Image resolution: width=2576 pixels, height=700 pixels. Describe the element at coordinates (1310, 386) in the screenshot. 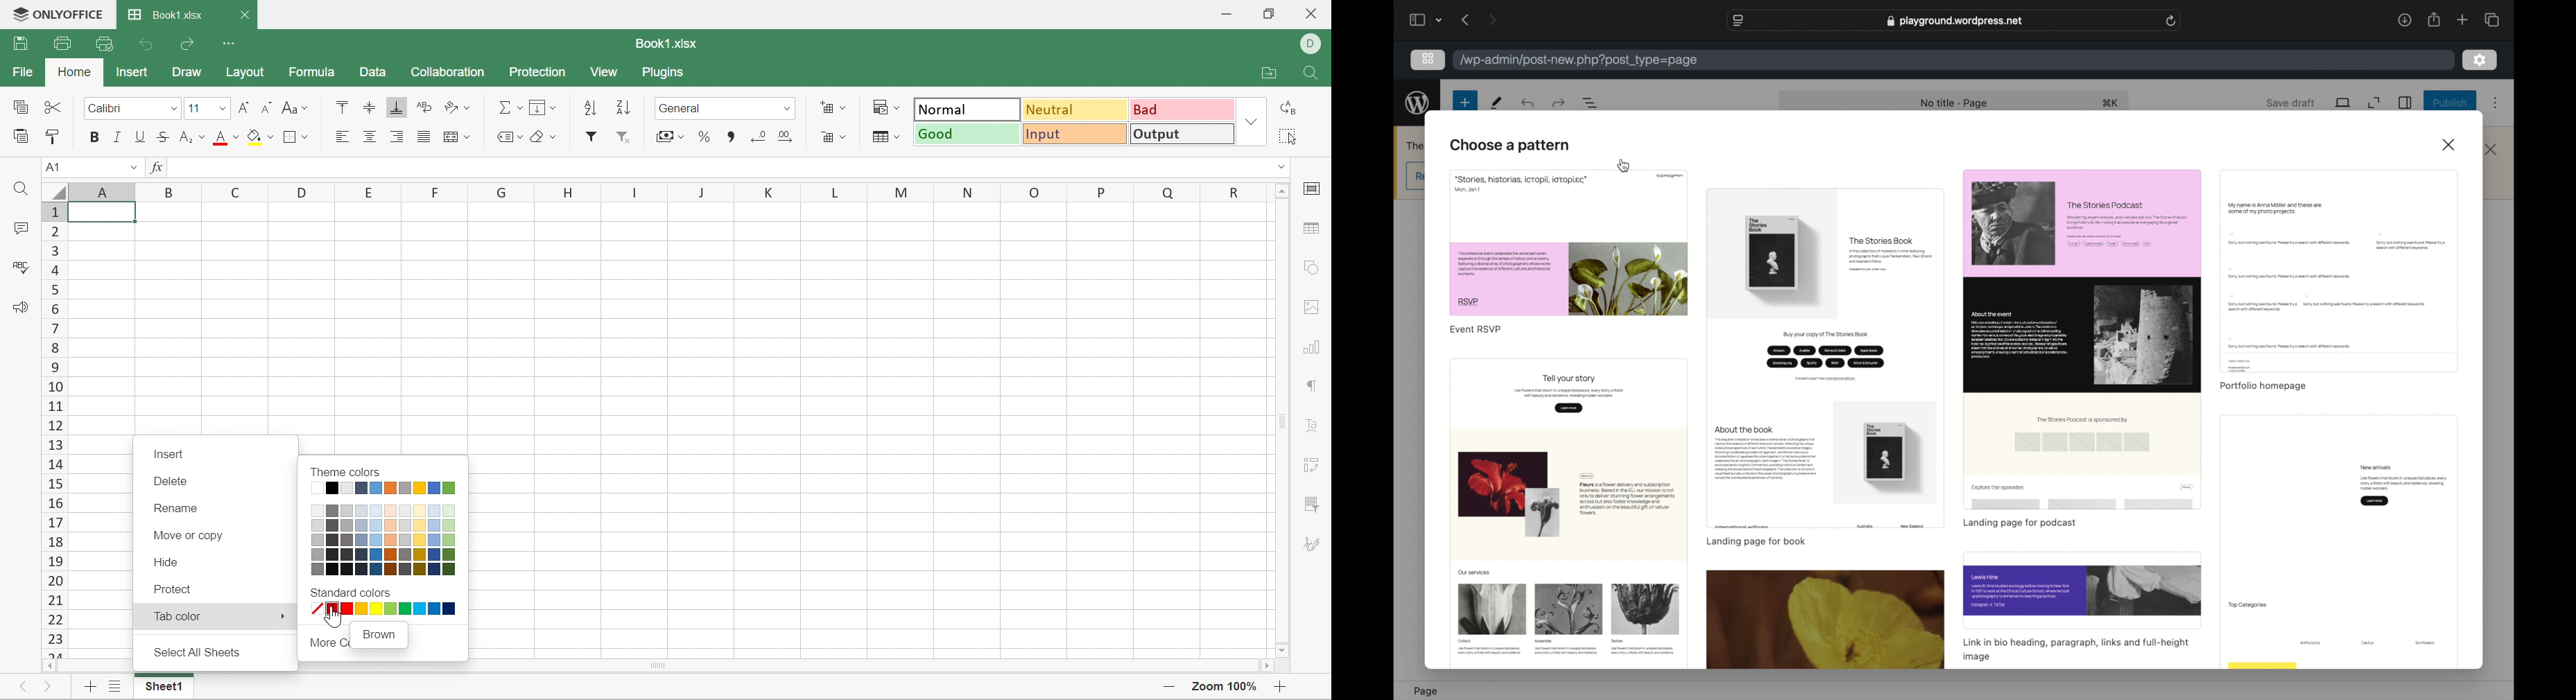

I see `Paragraph settings` at that location.